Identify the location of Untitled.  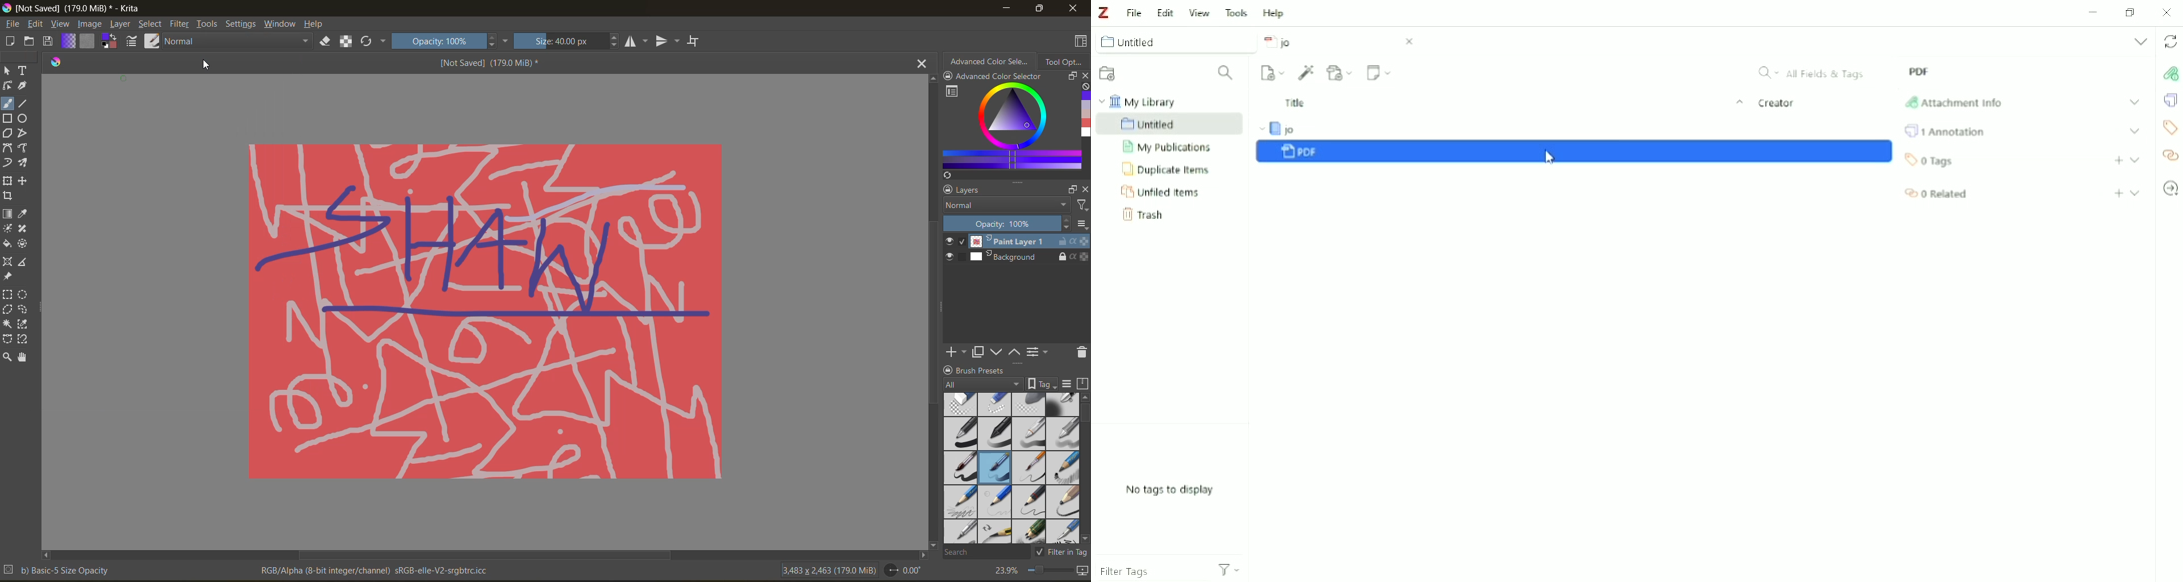
(1168, 123).